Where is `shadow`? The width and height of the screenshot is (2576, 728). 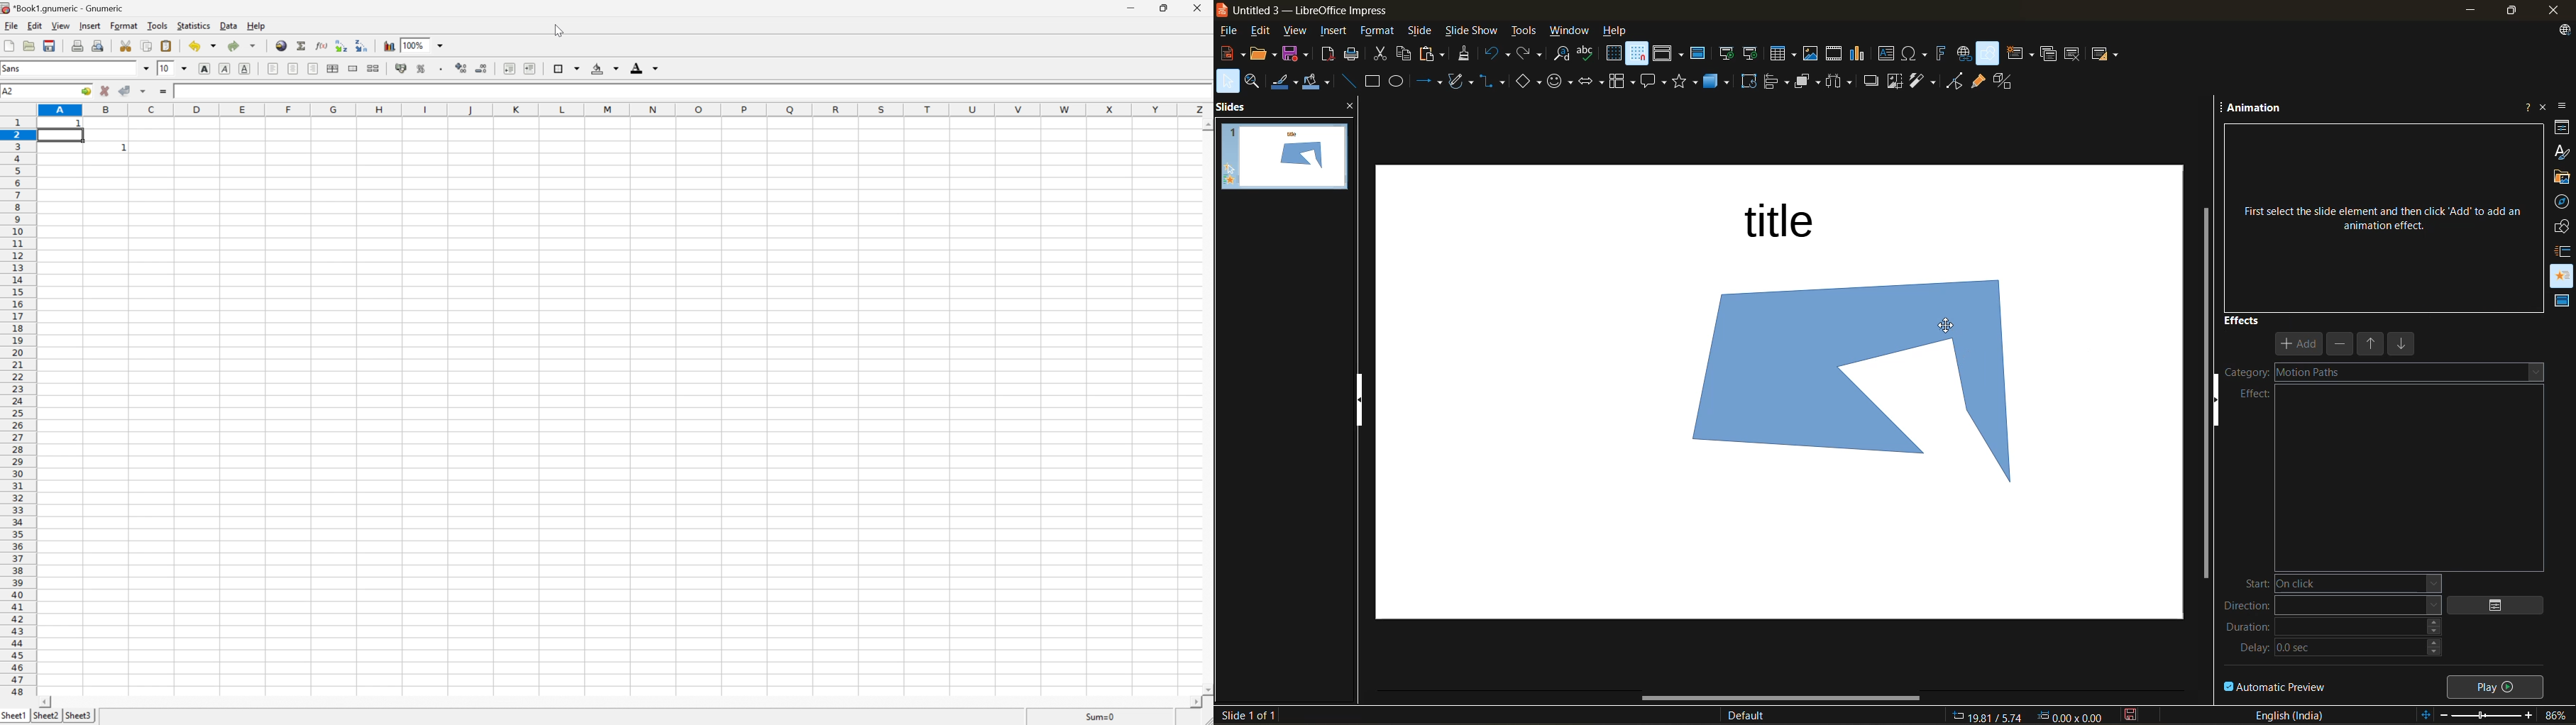
shadow is located at coordinates (1872, 81).